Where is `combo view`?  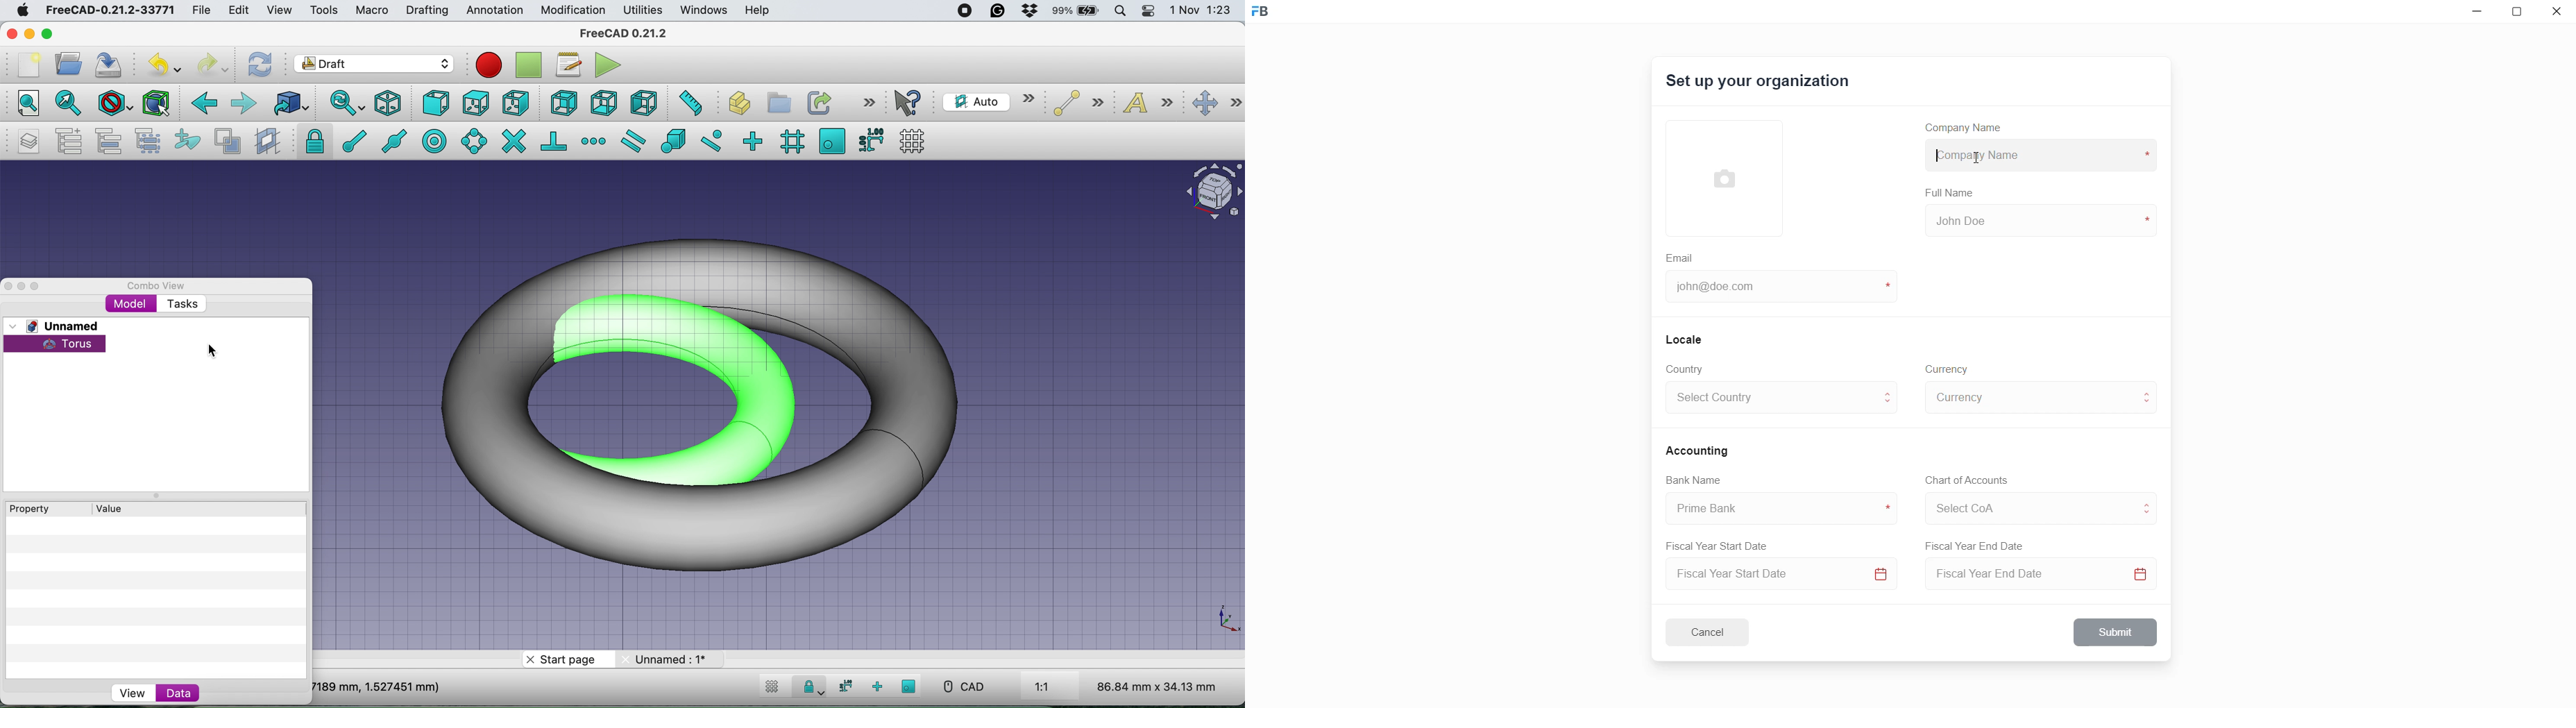
combo view is located at coordinates (163, 286).